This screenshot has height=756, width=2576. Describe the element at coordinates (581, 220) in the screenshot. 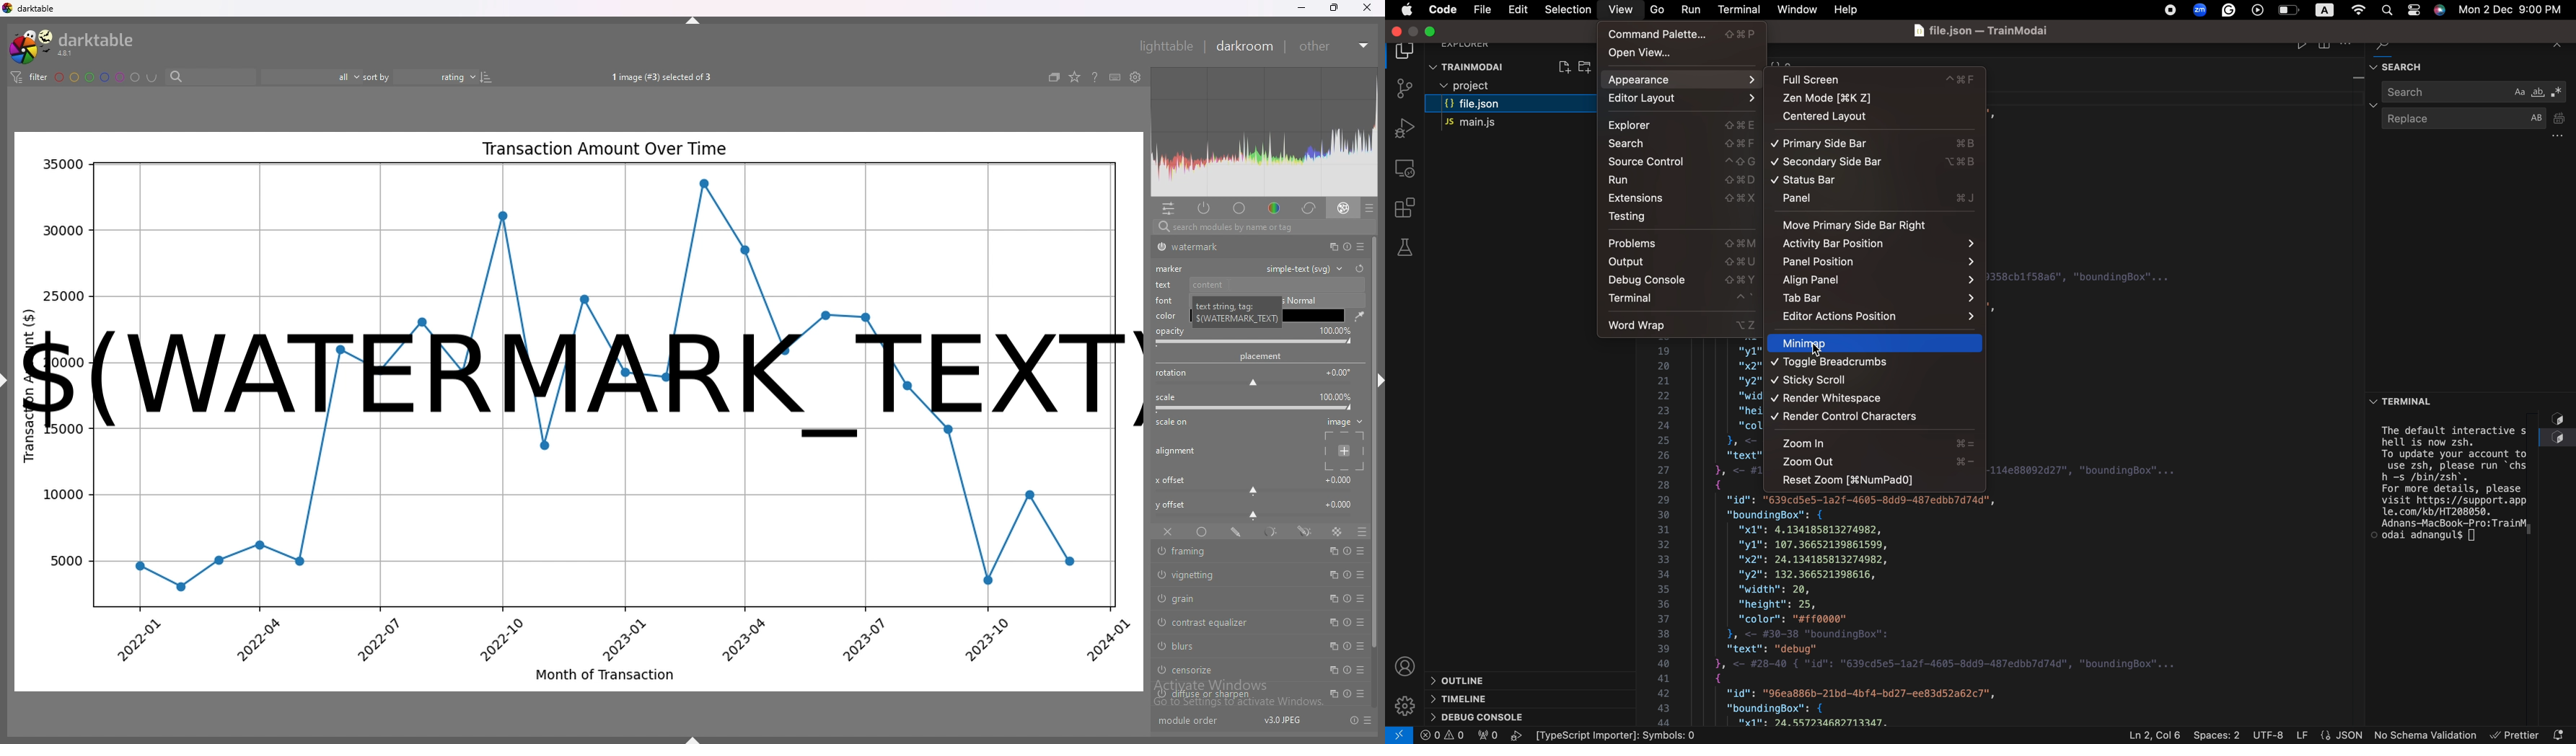

I see `graph` at that location.